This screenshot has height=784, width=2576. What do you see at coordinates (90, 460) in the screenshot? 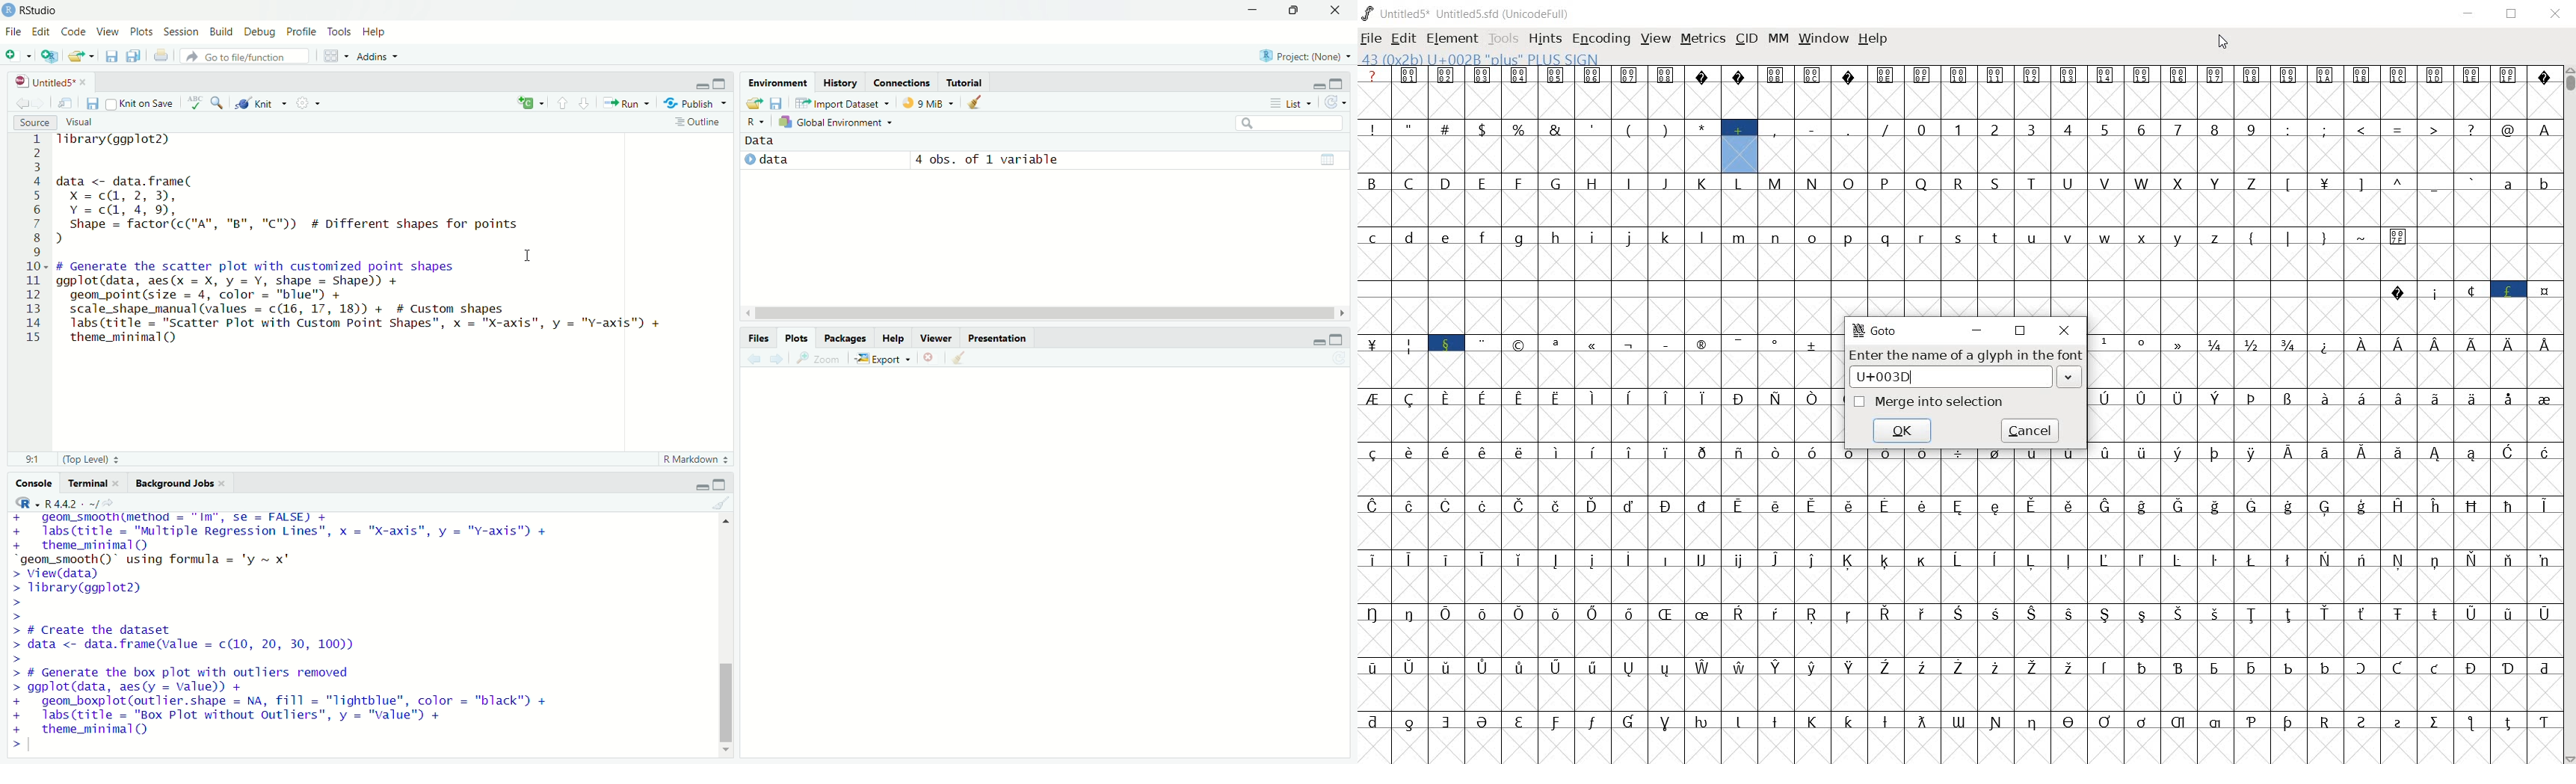
I see `(Top Level)` at bounding box center [90, 460].